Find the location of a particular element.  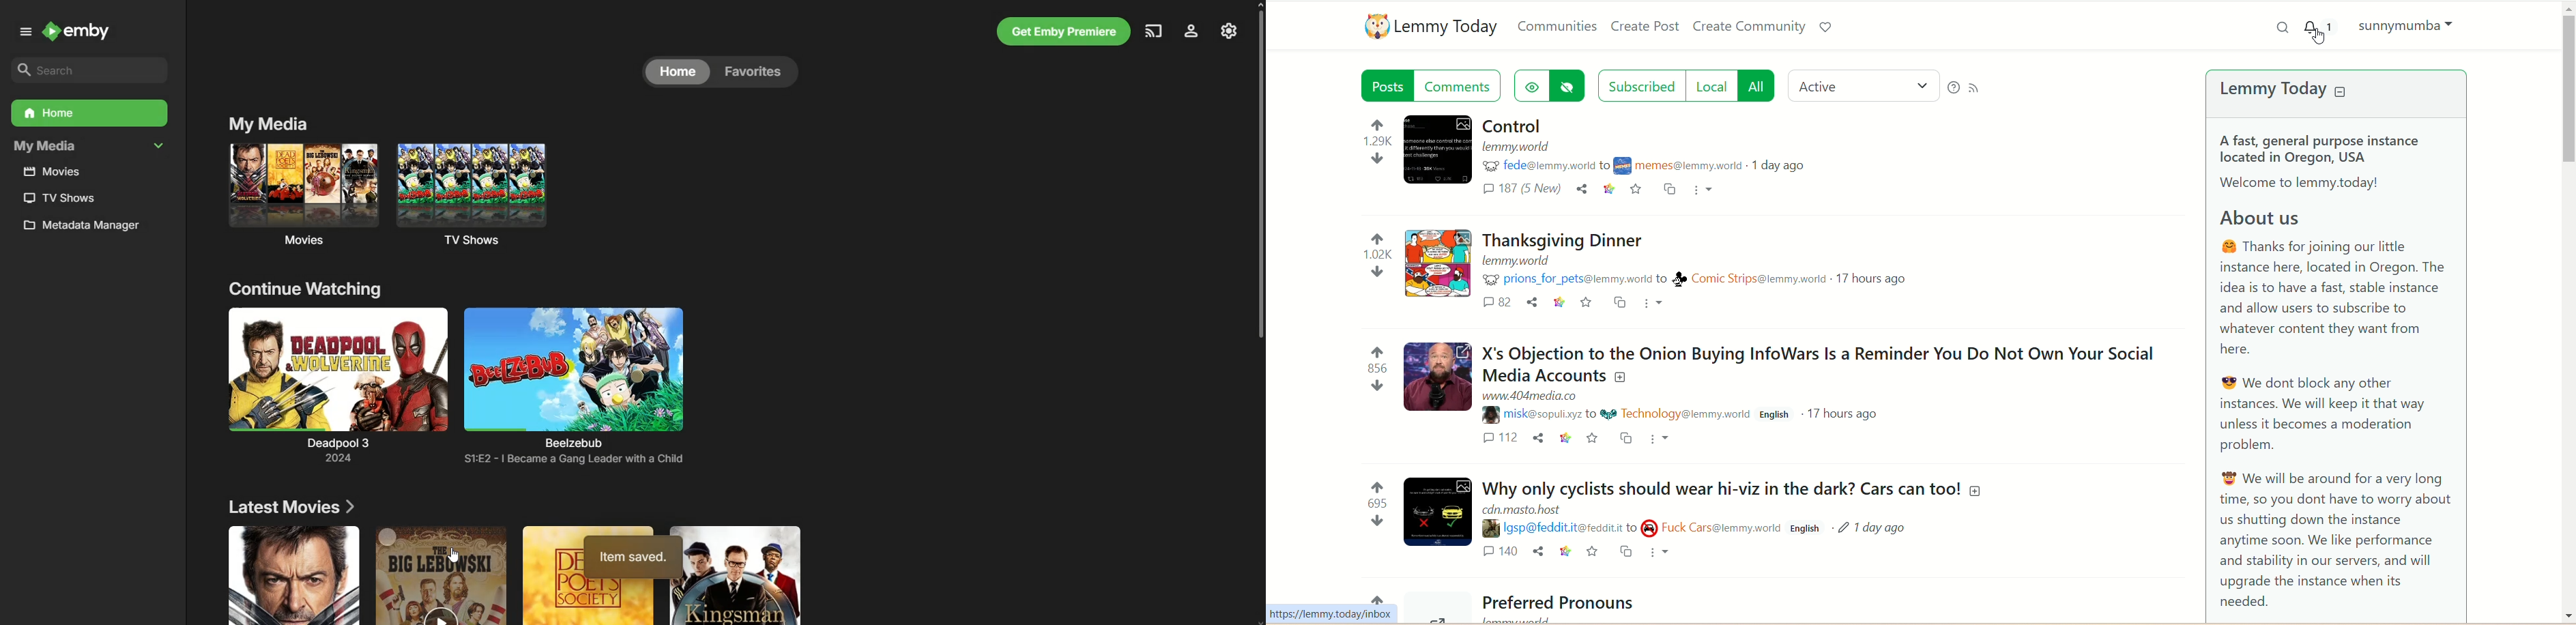

Pointer is located at coordinates (2320, 42).